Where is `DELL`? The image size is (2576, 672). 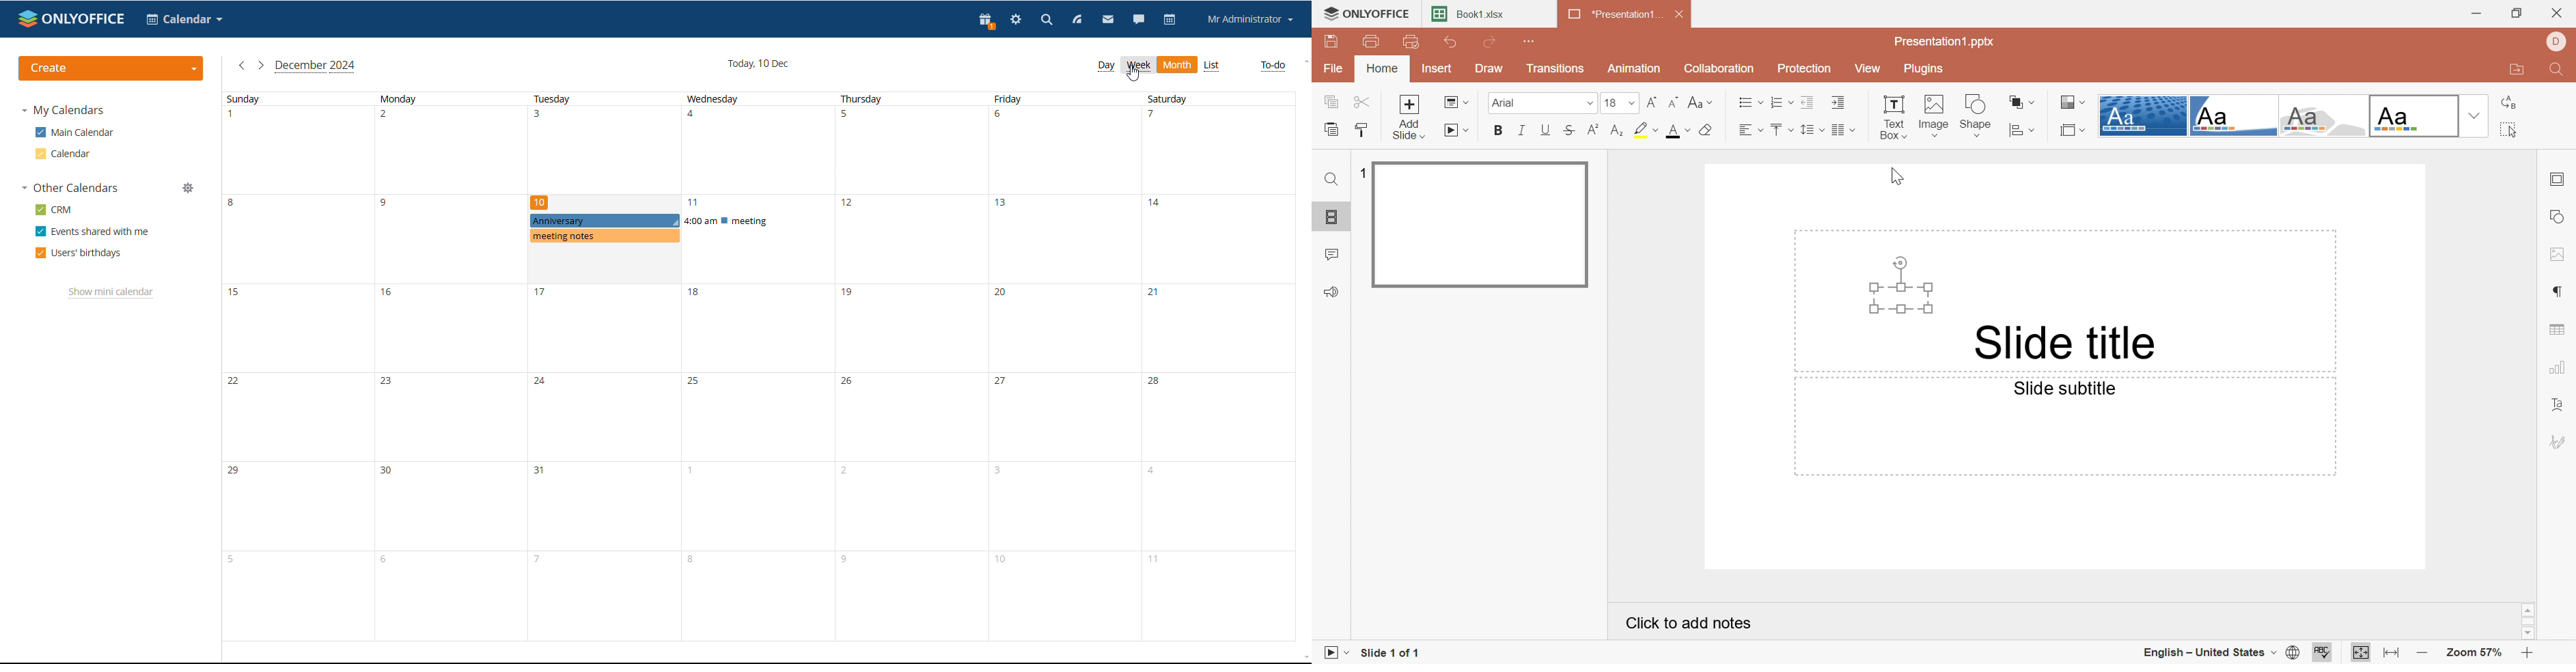 DELL is located at coordinates (2560, 40).